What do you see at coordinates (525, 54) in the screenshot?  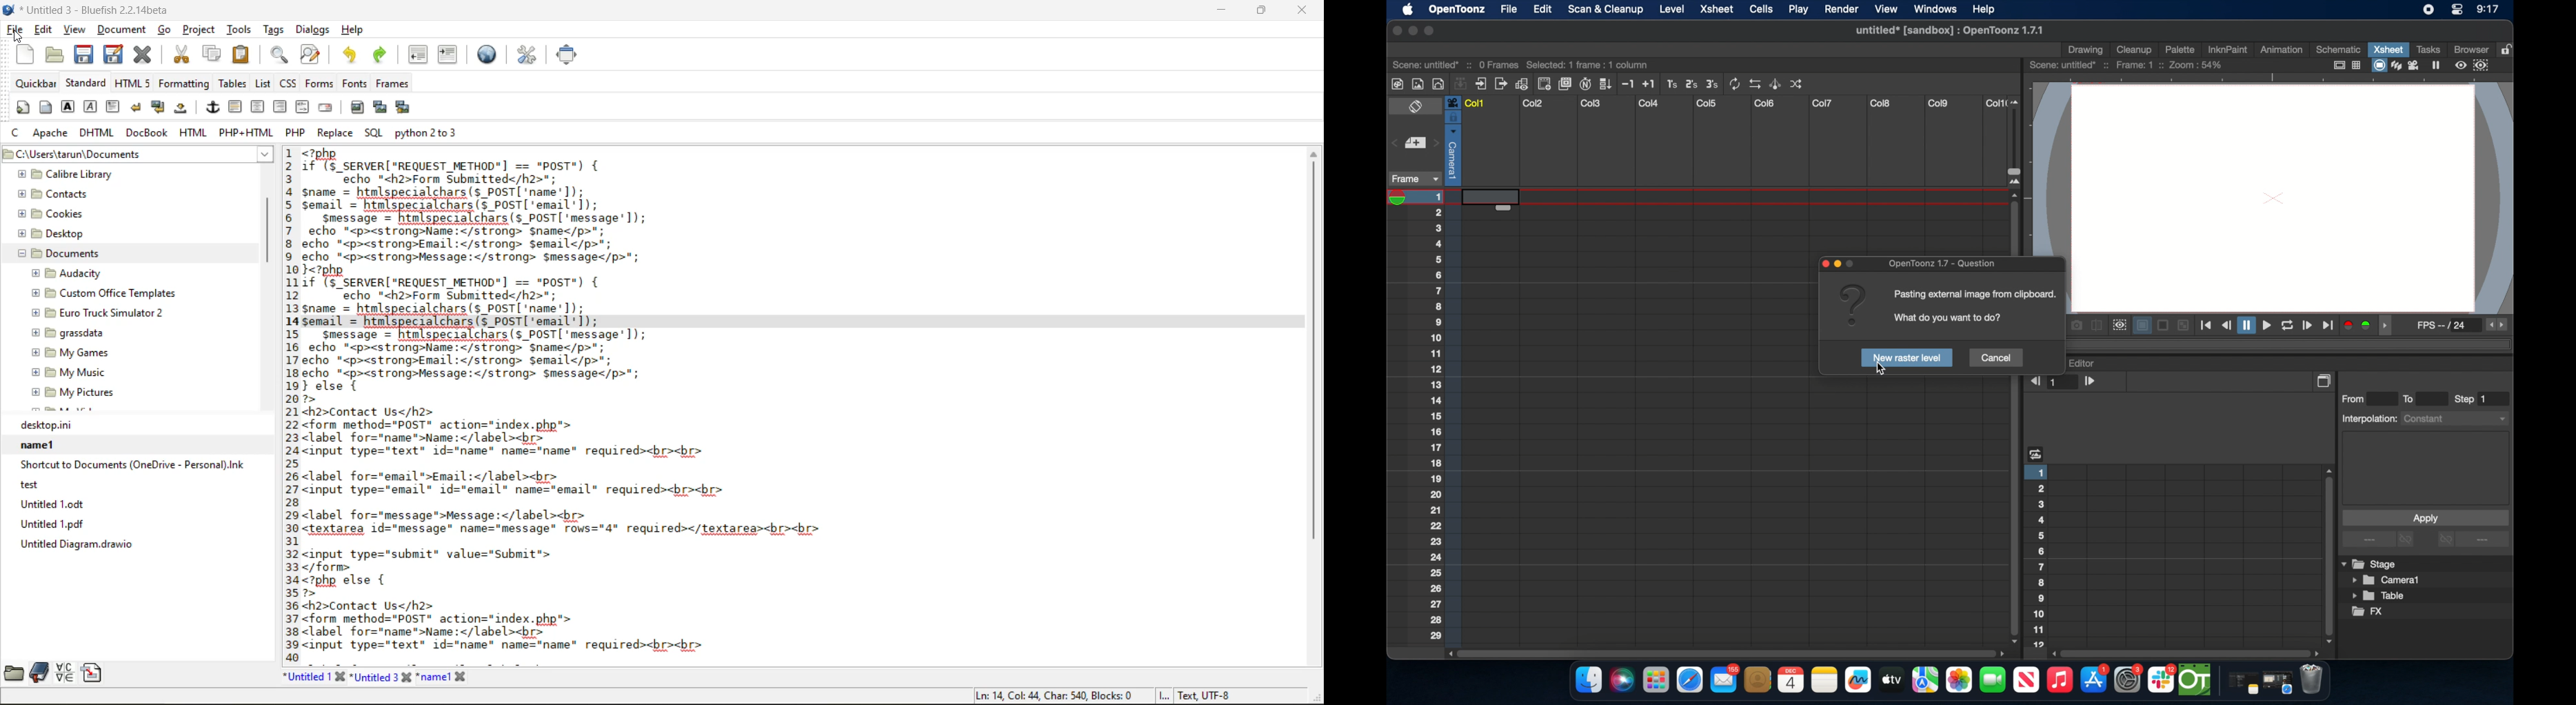 I see `edit preferences` at bounding box center [525, 54].